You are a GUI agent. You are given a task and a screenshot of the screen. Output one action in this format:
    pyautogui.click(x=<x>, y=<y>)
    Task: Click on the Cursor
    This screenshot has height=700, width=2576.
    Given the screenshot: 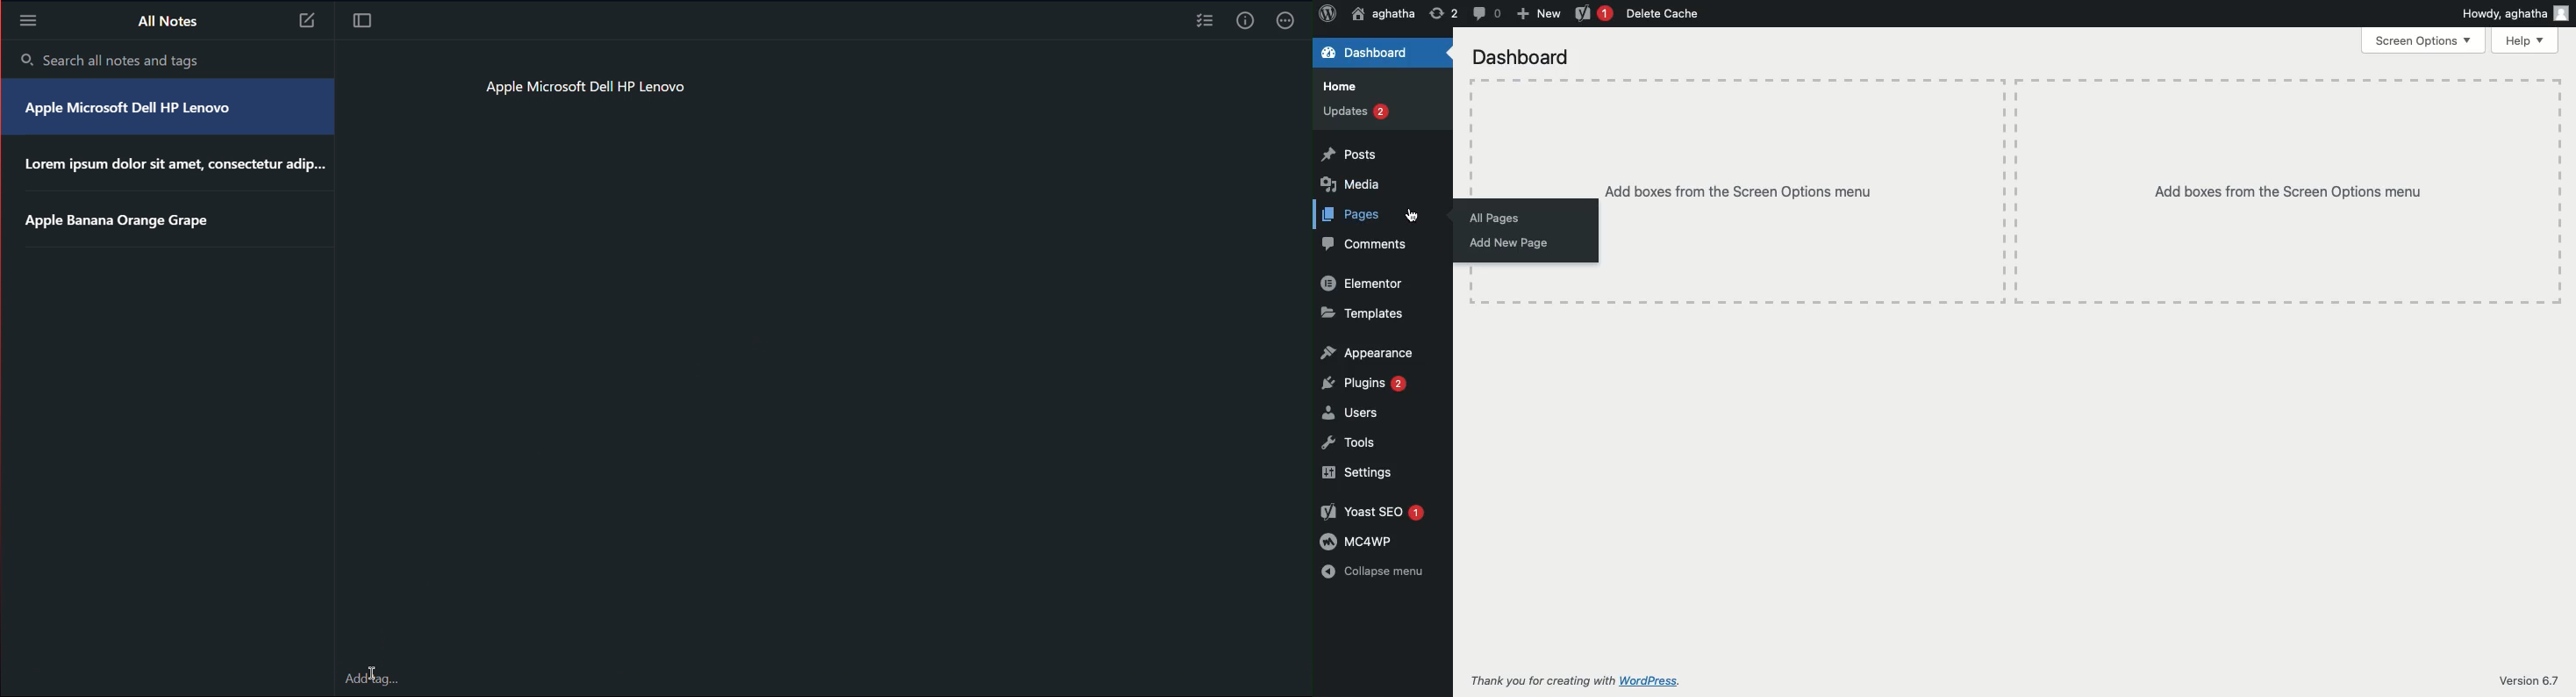 What is the action you would take?
    pyautogui.click(x=374, y=671)
    